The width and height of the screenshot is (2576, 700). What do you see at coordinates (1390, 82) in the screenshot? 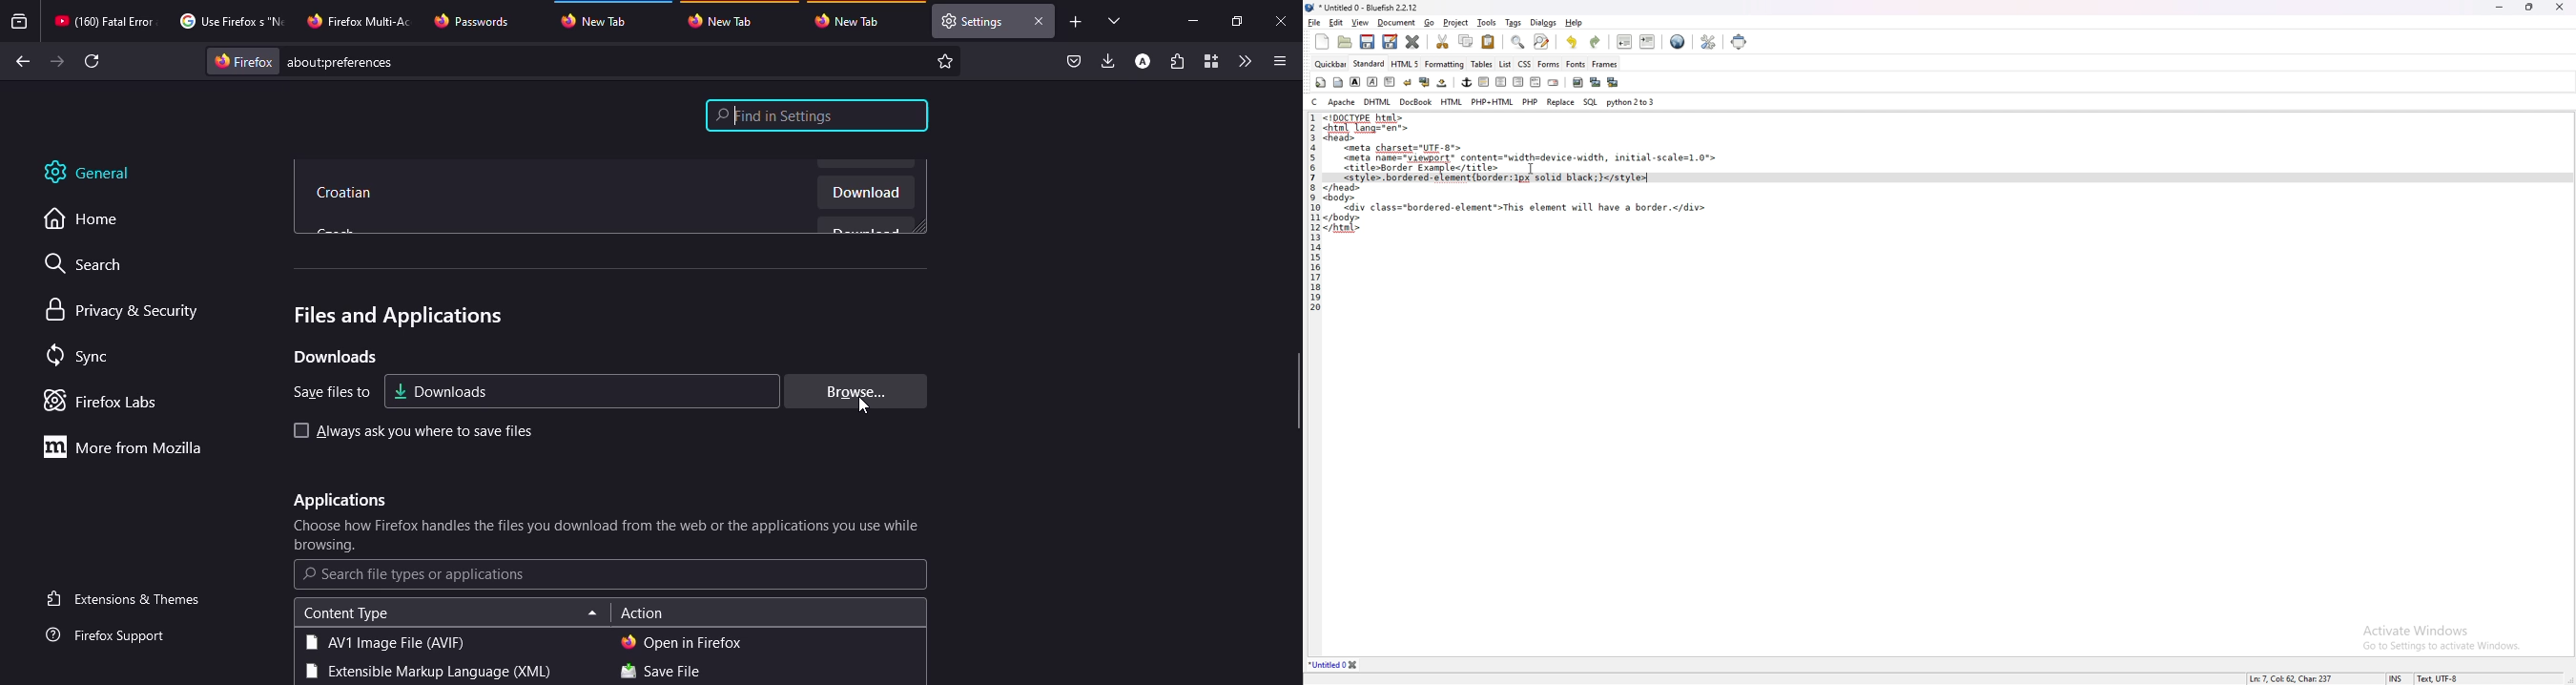
I see `paragraph` at bounding box center [1390, 82].